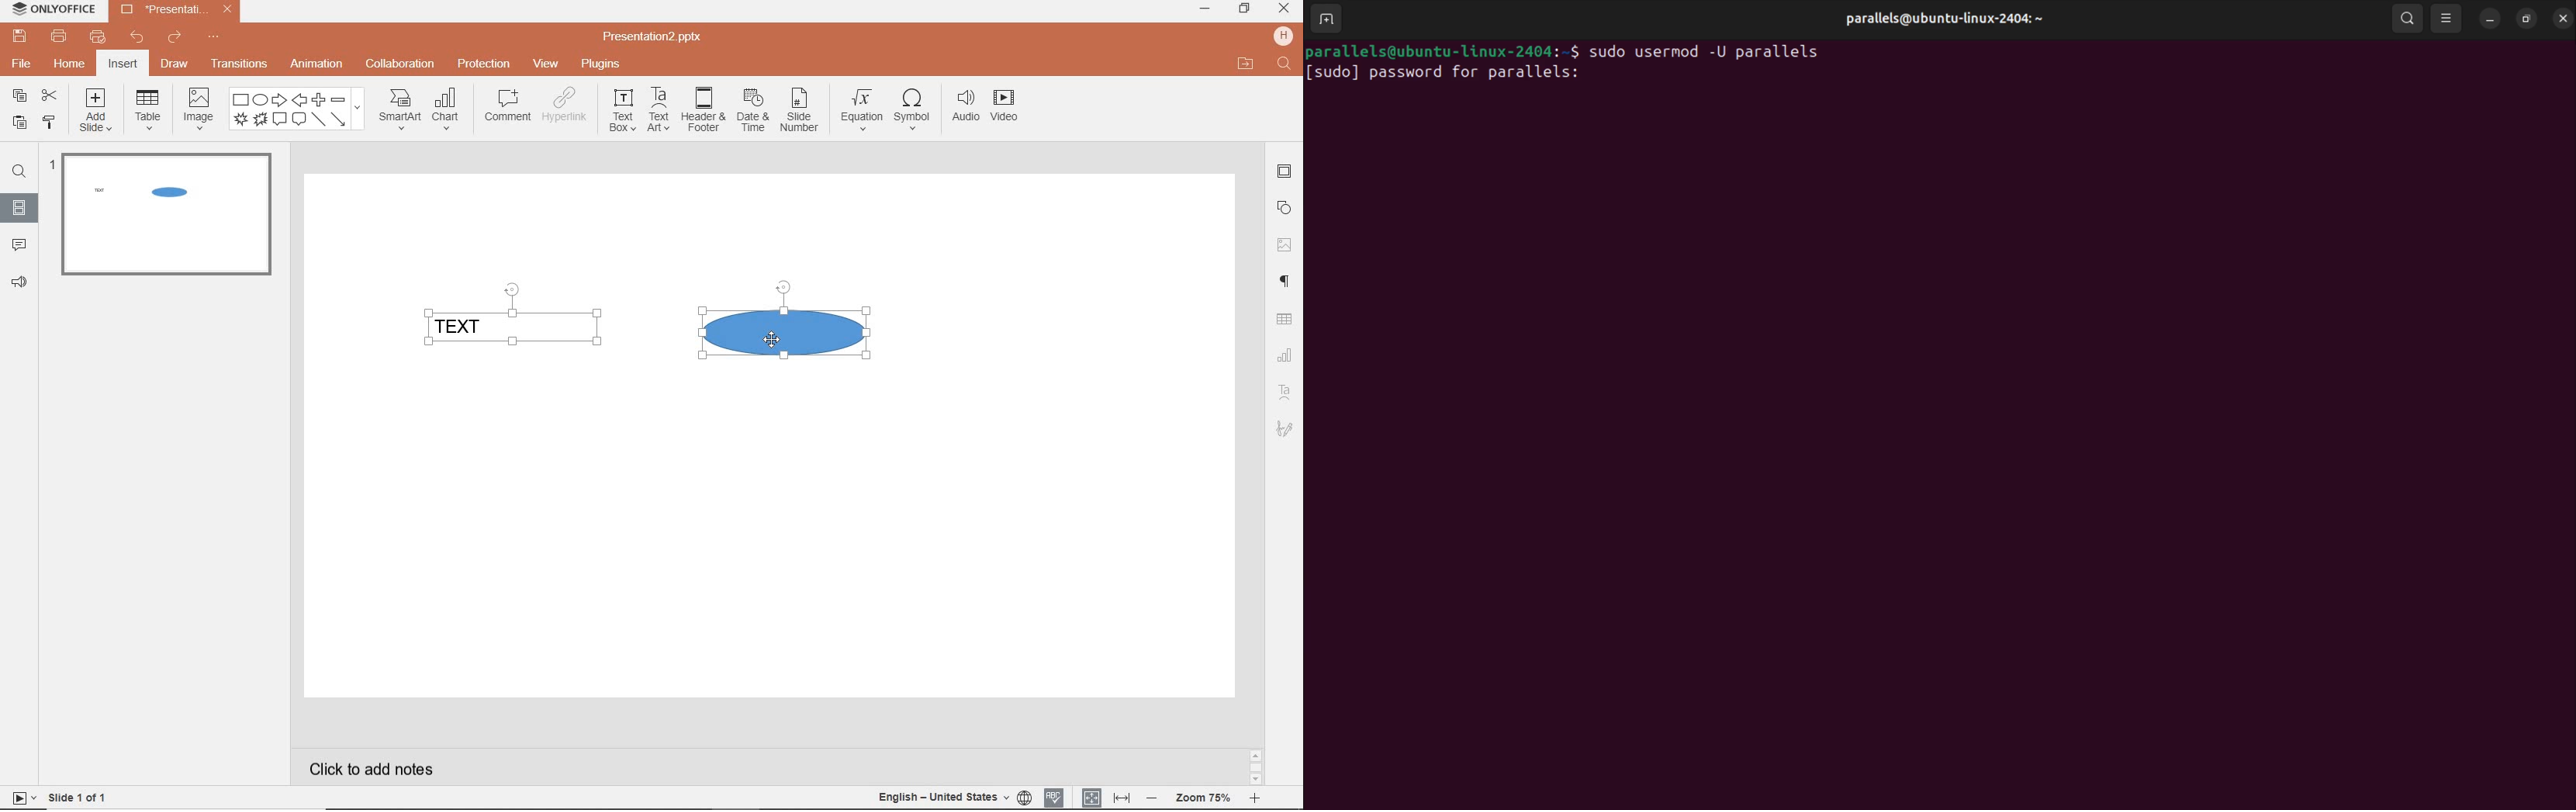  What do you see at coordinates (1256, 766) in the screenshot?
I see `SCROLLBAR` at bounding box center [1256, 766].